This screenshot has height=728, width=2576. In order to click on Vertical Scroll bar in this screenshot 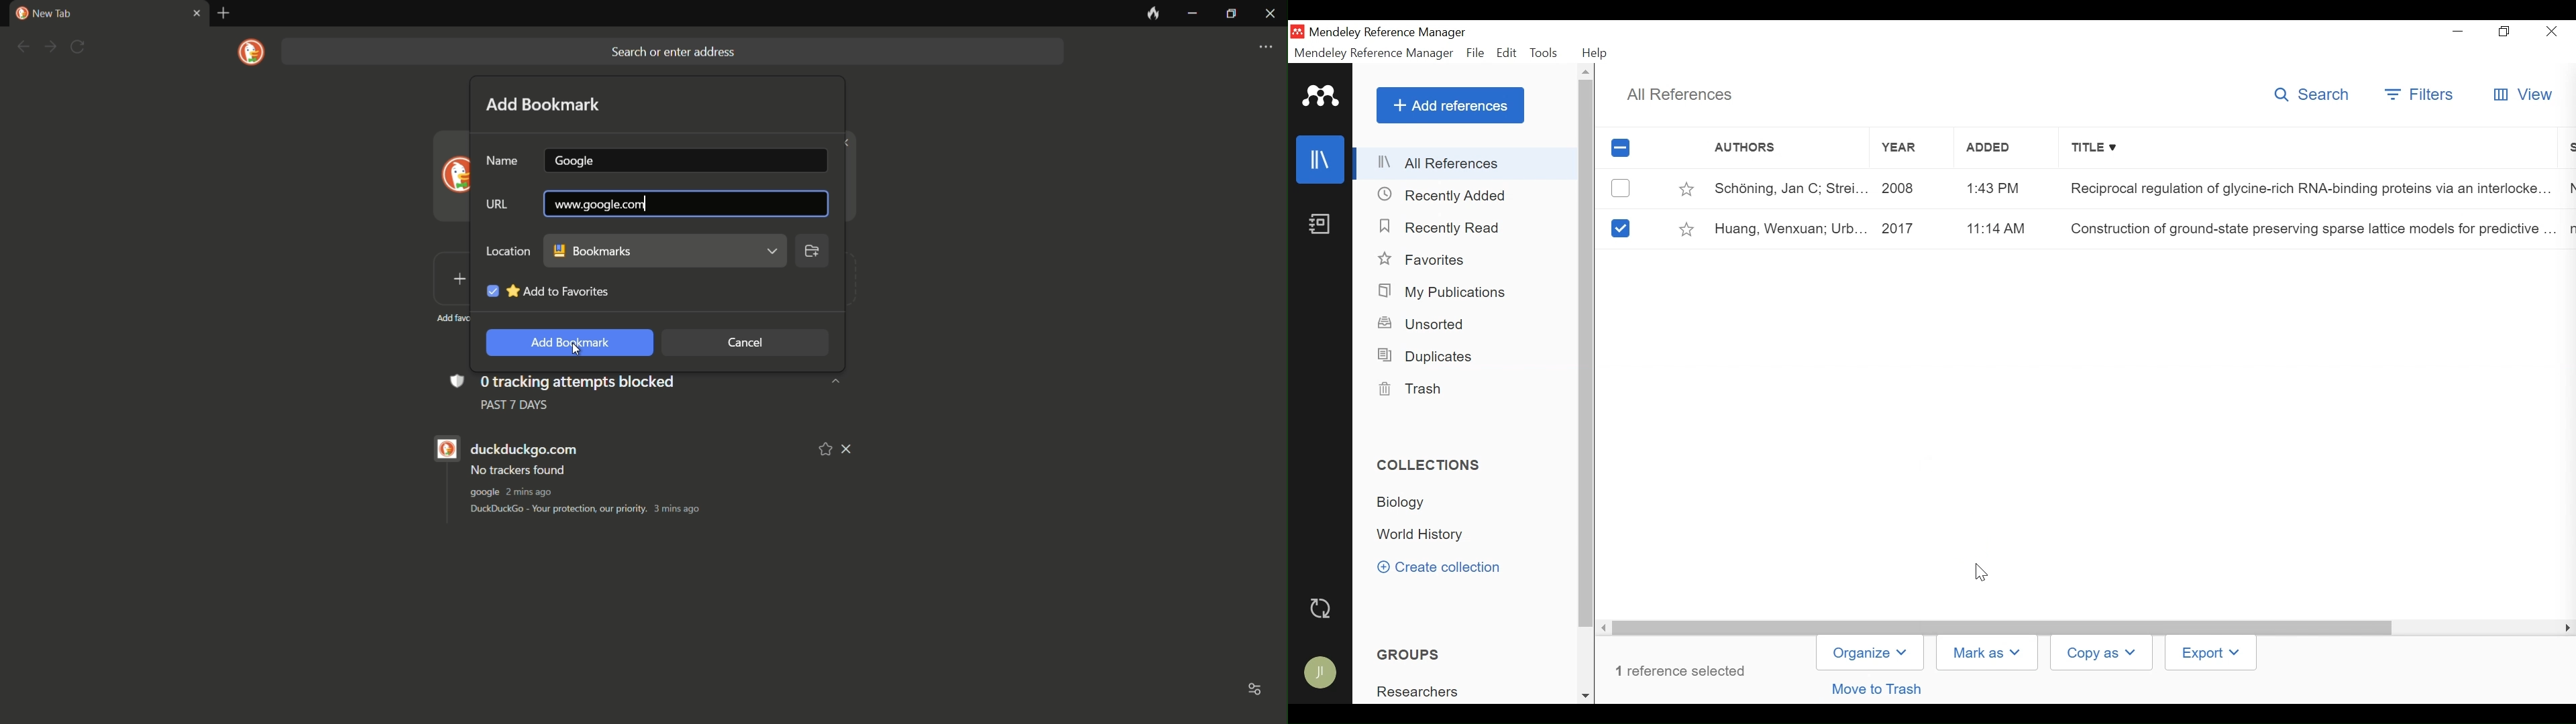, I will do `click(2005, 627)`.